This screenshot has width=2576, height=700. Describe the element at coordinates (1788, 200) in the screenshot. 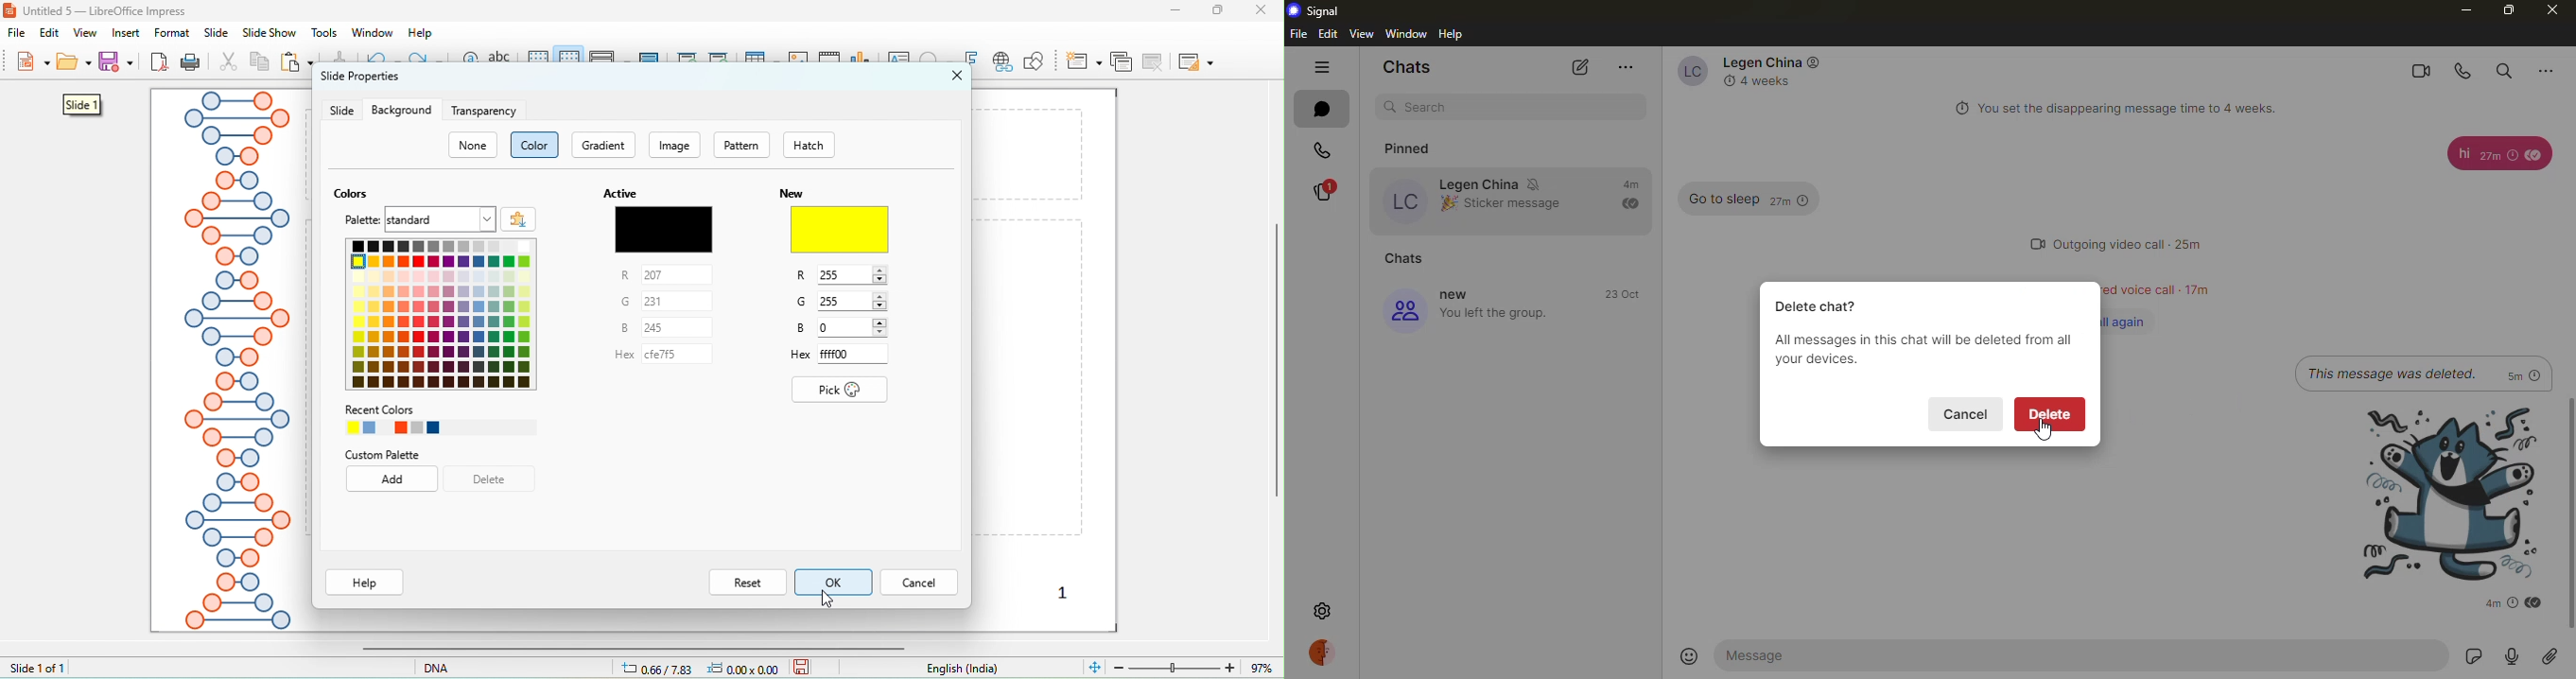

I see `time` at that location.